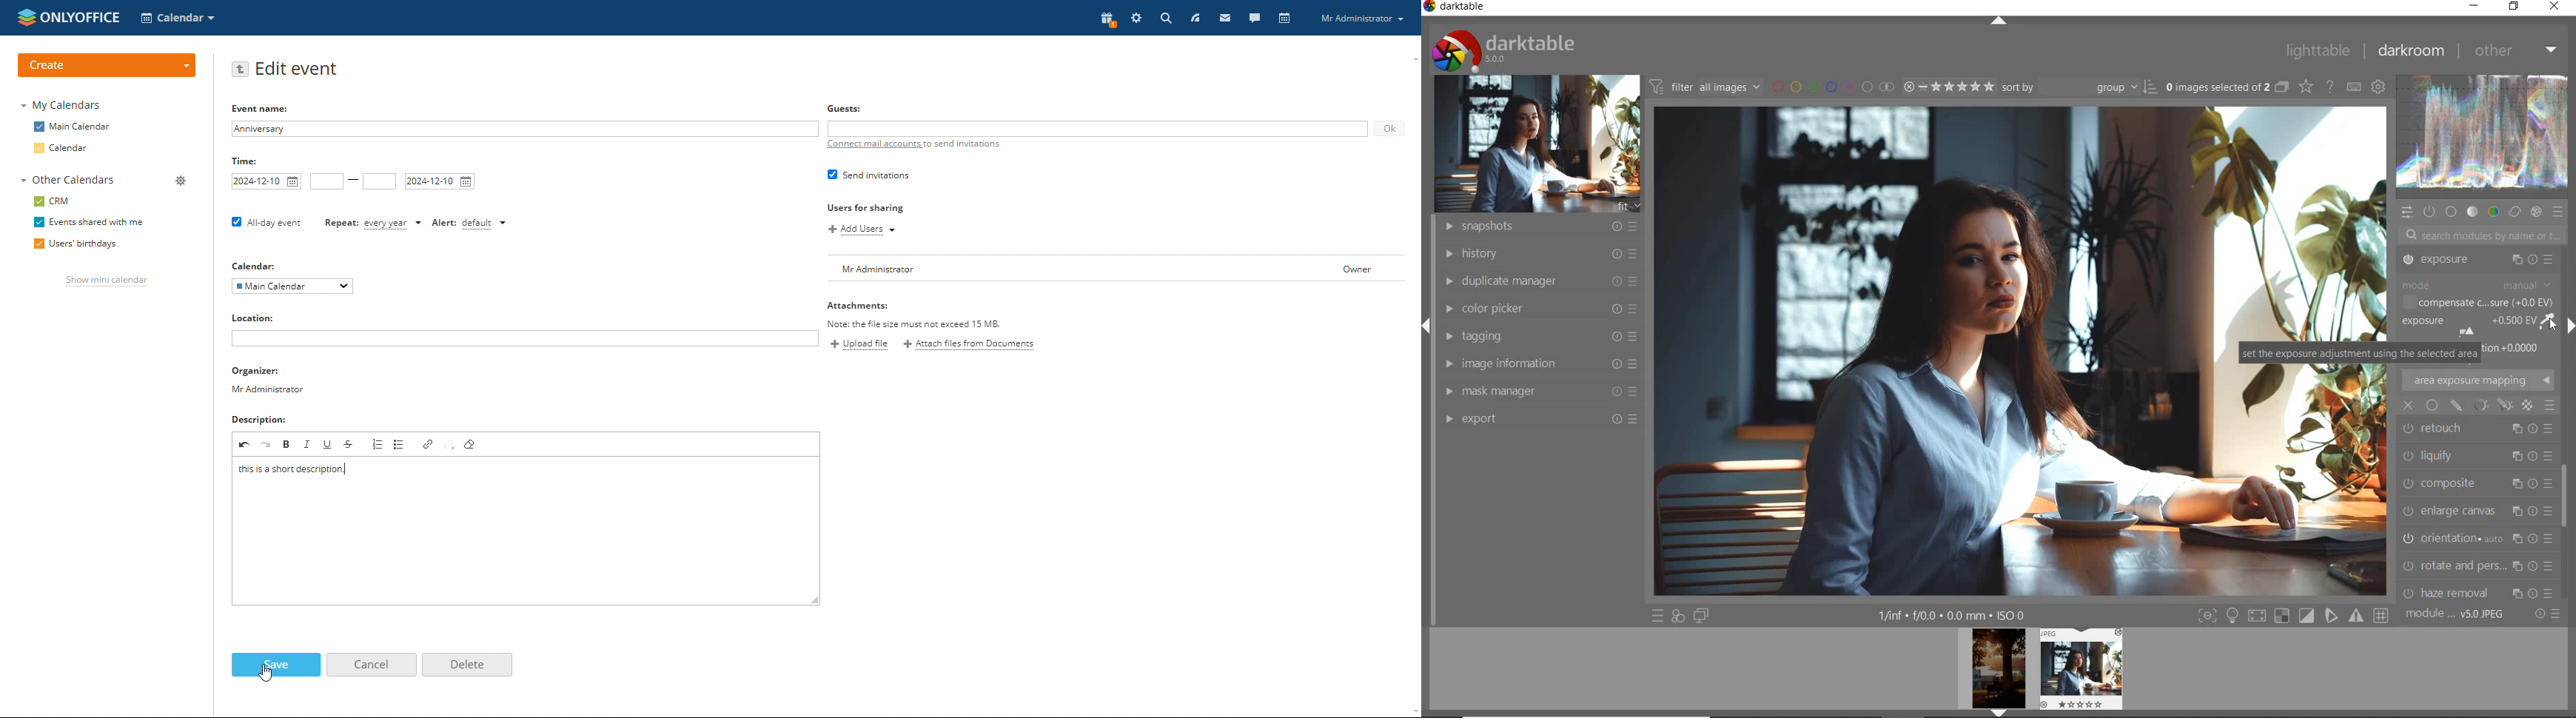 Image resolution: width=2576 pixels, height=728 pixels. I want to click on search, so click(1164, 18).